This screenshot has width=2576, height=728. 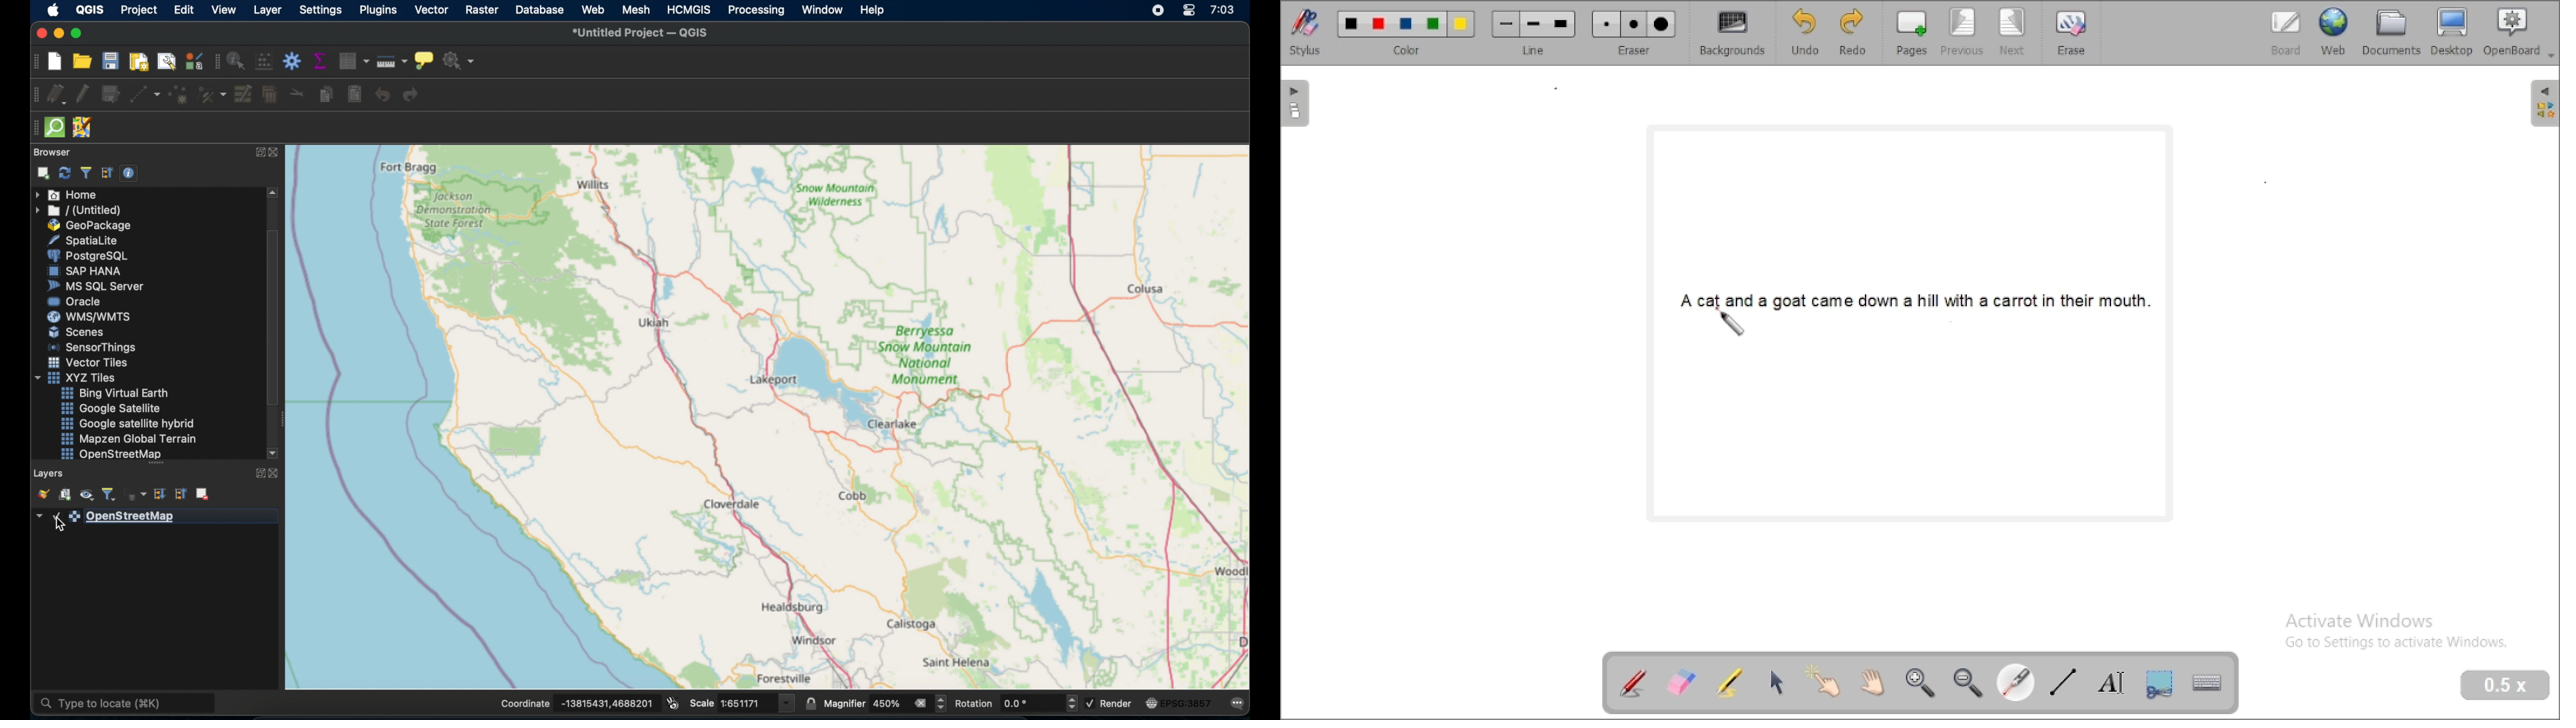 What do you see at coordinates (873, 11) in the screenshot?
I see `help` at bounding box center [873, 11].